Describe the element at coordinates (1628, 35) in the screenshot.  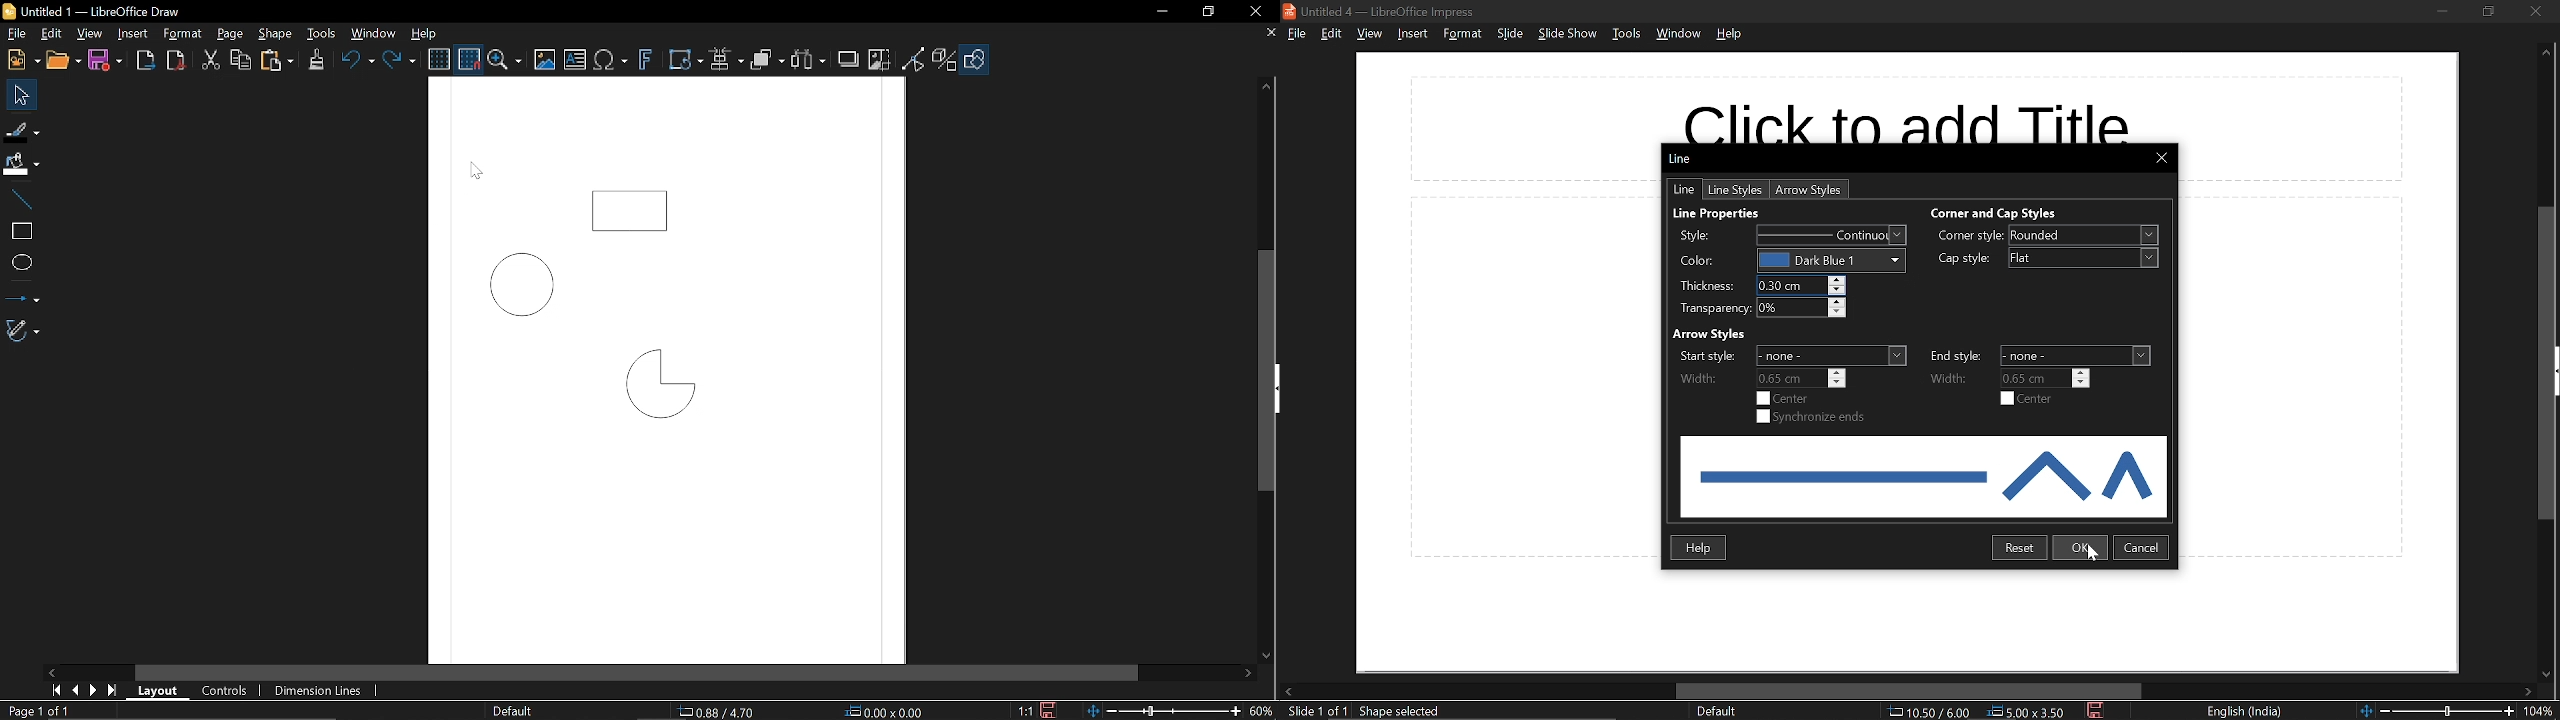
I see `tools` at that location.